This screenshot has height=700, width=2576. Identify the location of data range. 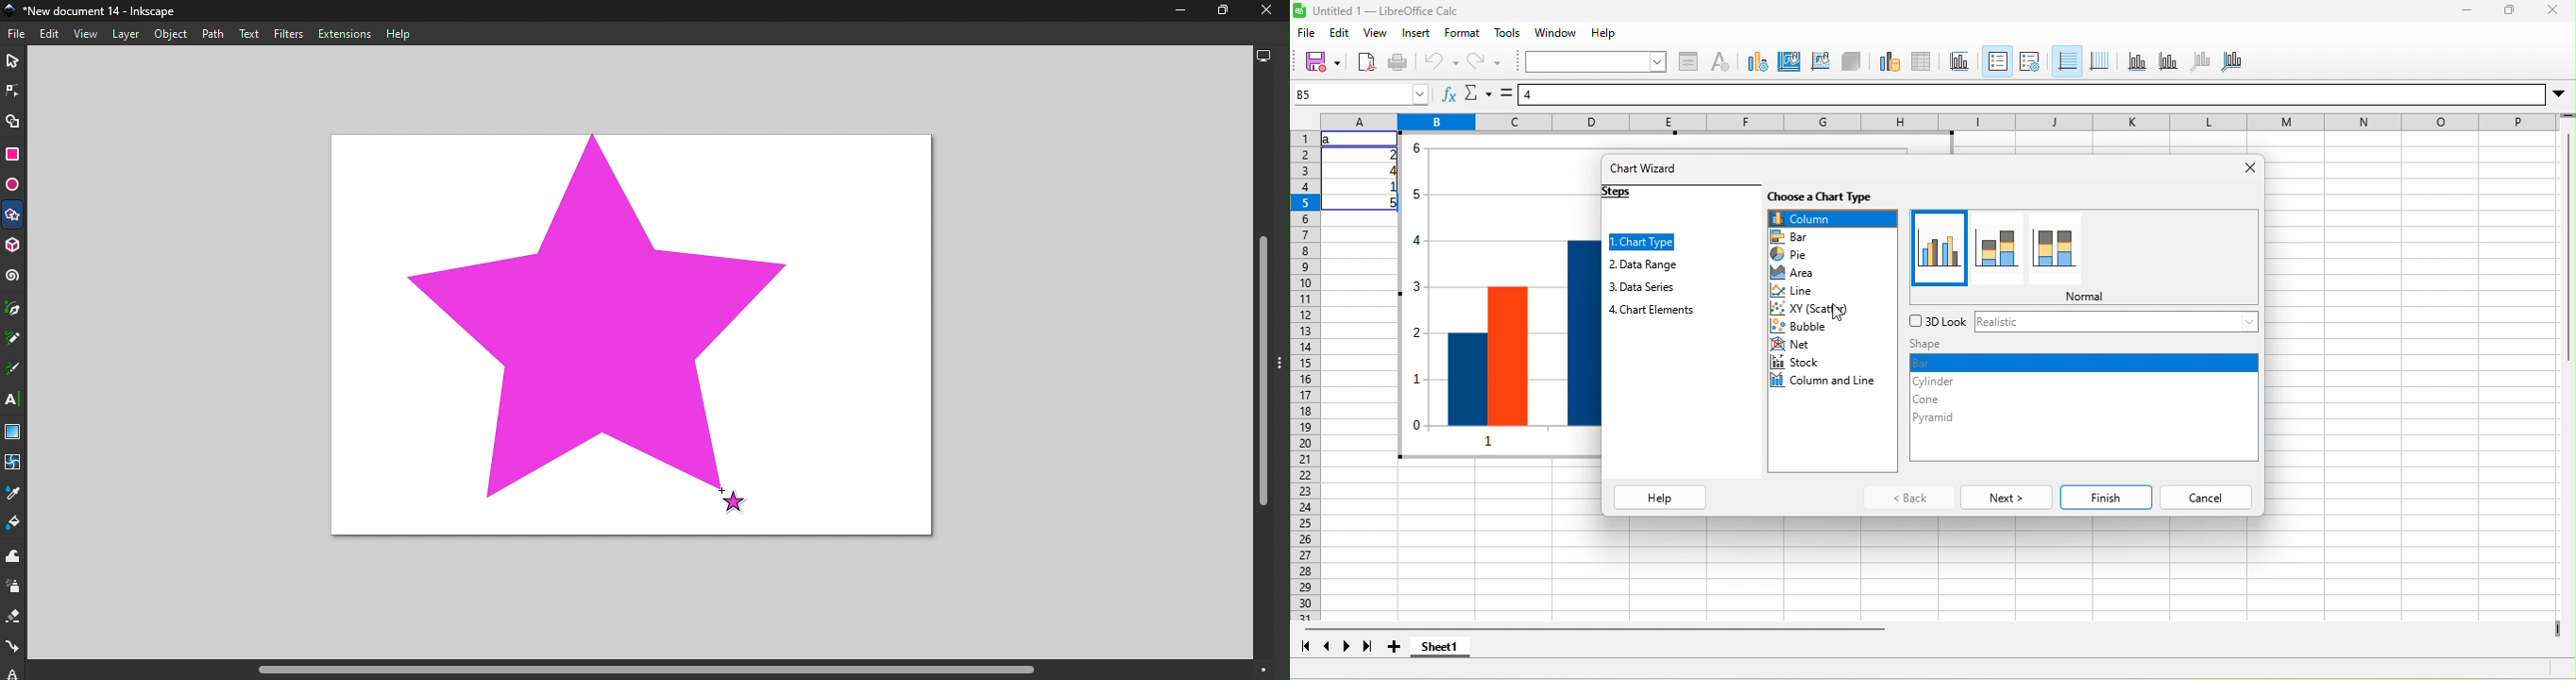
(1644, 265).